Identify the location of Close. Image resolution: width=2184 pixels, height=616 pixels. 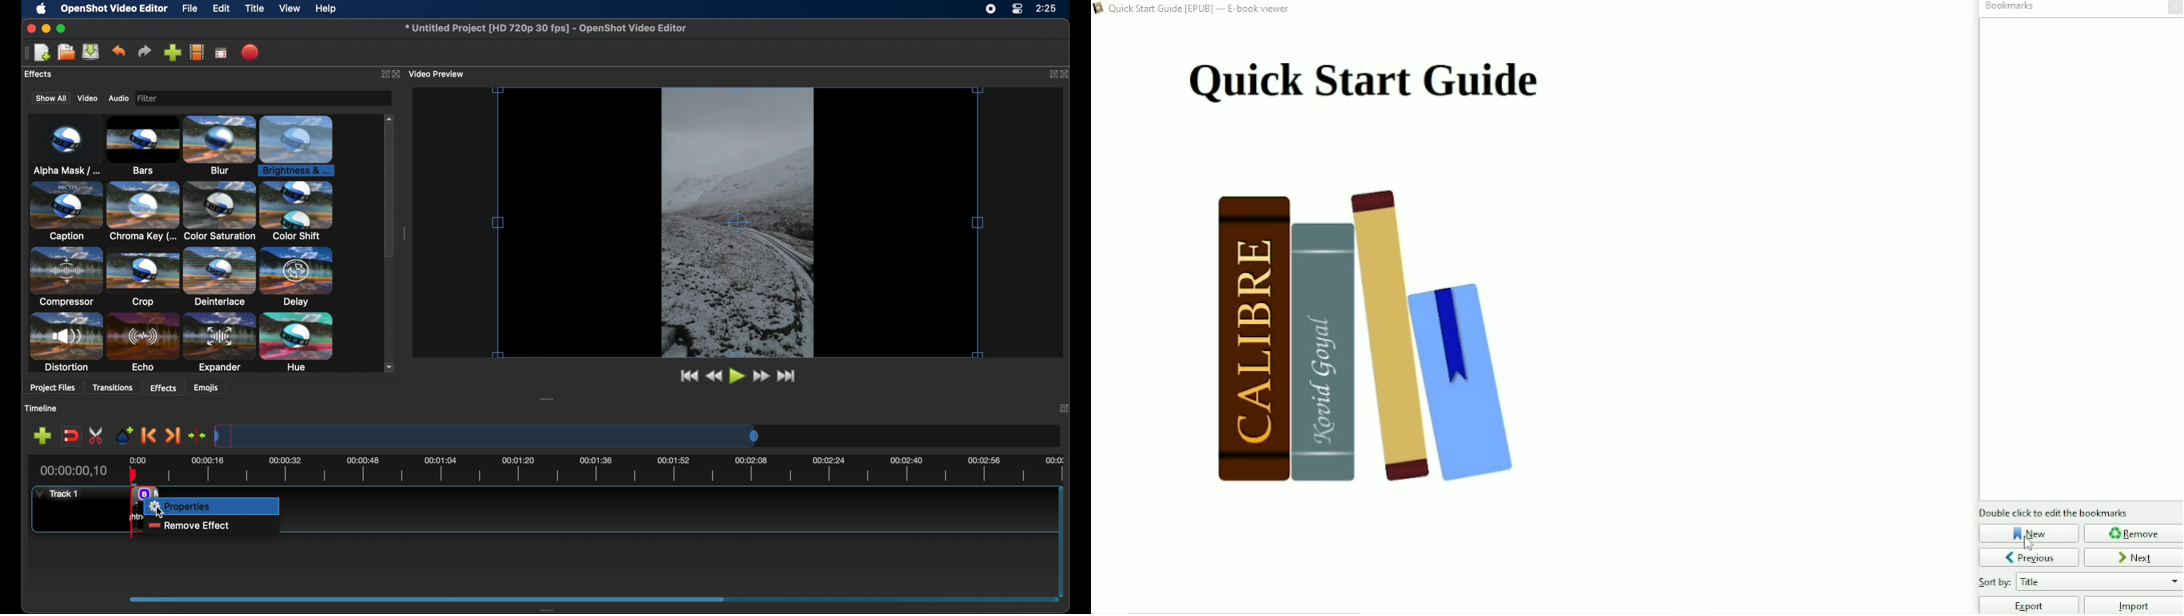
(2172, 8).